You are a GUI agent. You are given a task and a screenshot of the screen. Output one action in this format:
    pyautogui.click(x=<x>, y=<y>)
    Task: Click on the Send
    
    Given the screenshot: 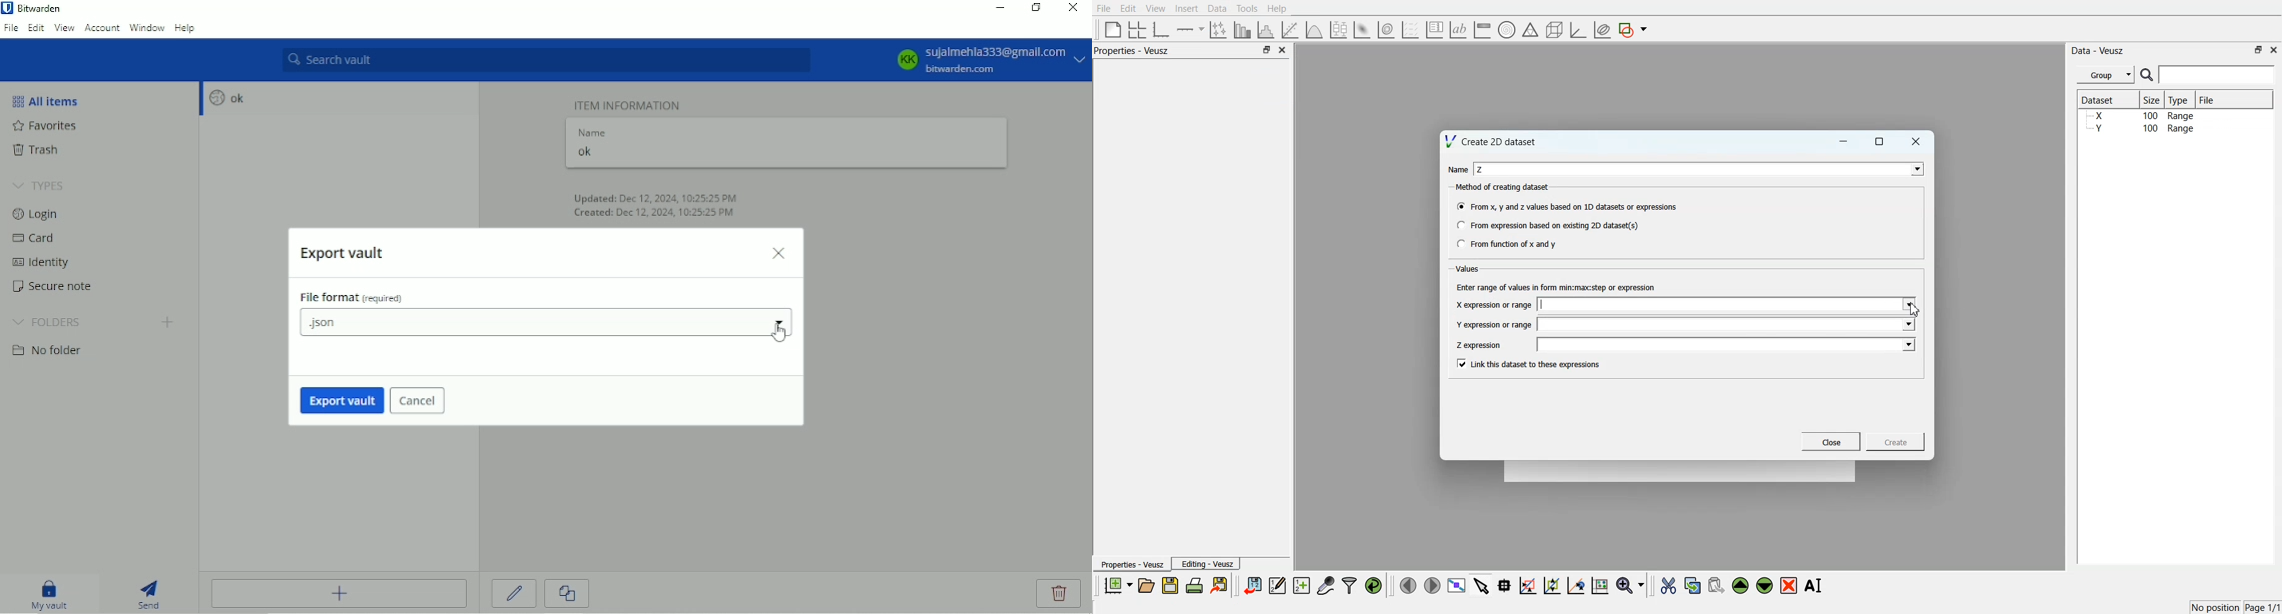 What is the action you would take?
    pyautogui.click(x=150, y=592)
    